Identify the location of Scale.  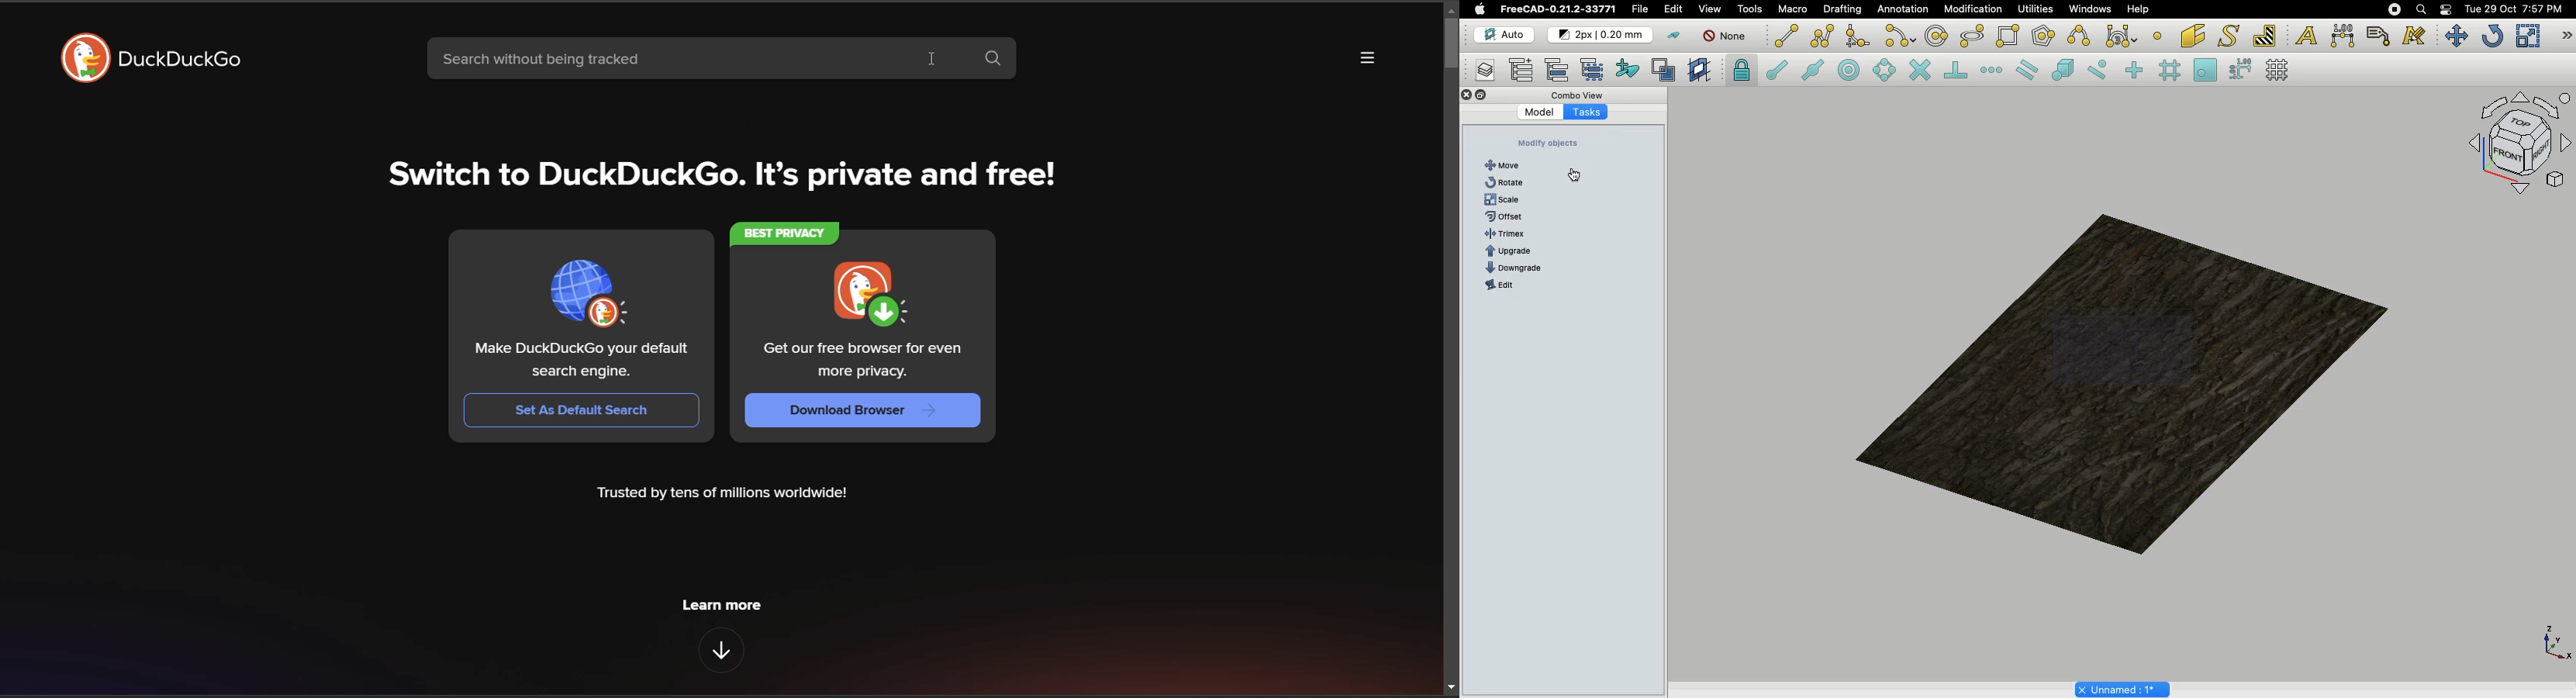
(2527, 36).